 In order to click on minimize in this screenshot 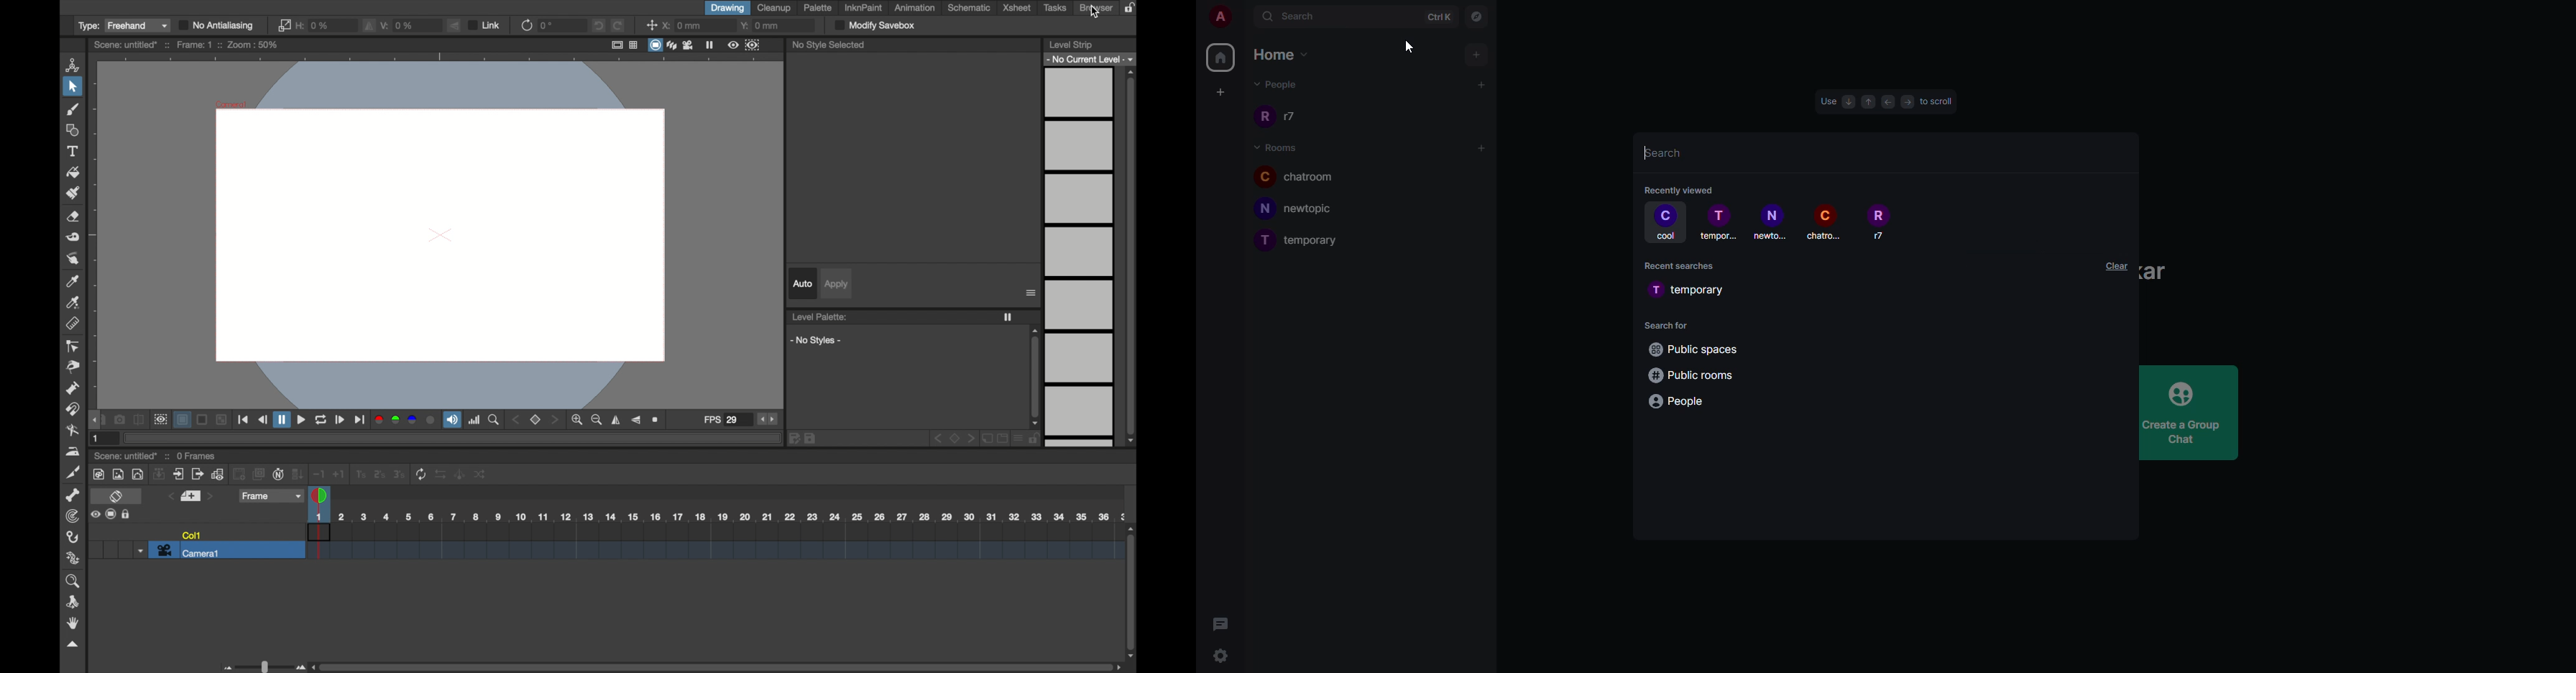, I will do `click(223, 419)`.